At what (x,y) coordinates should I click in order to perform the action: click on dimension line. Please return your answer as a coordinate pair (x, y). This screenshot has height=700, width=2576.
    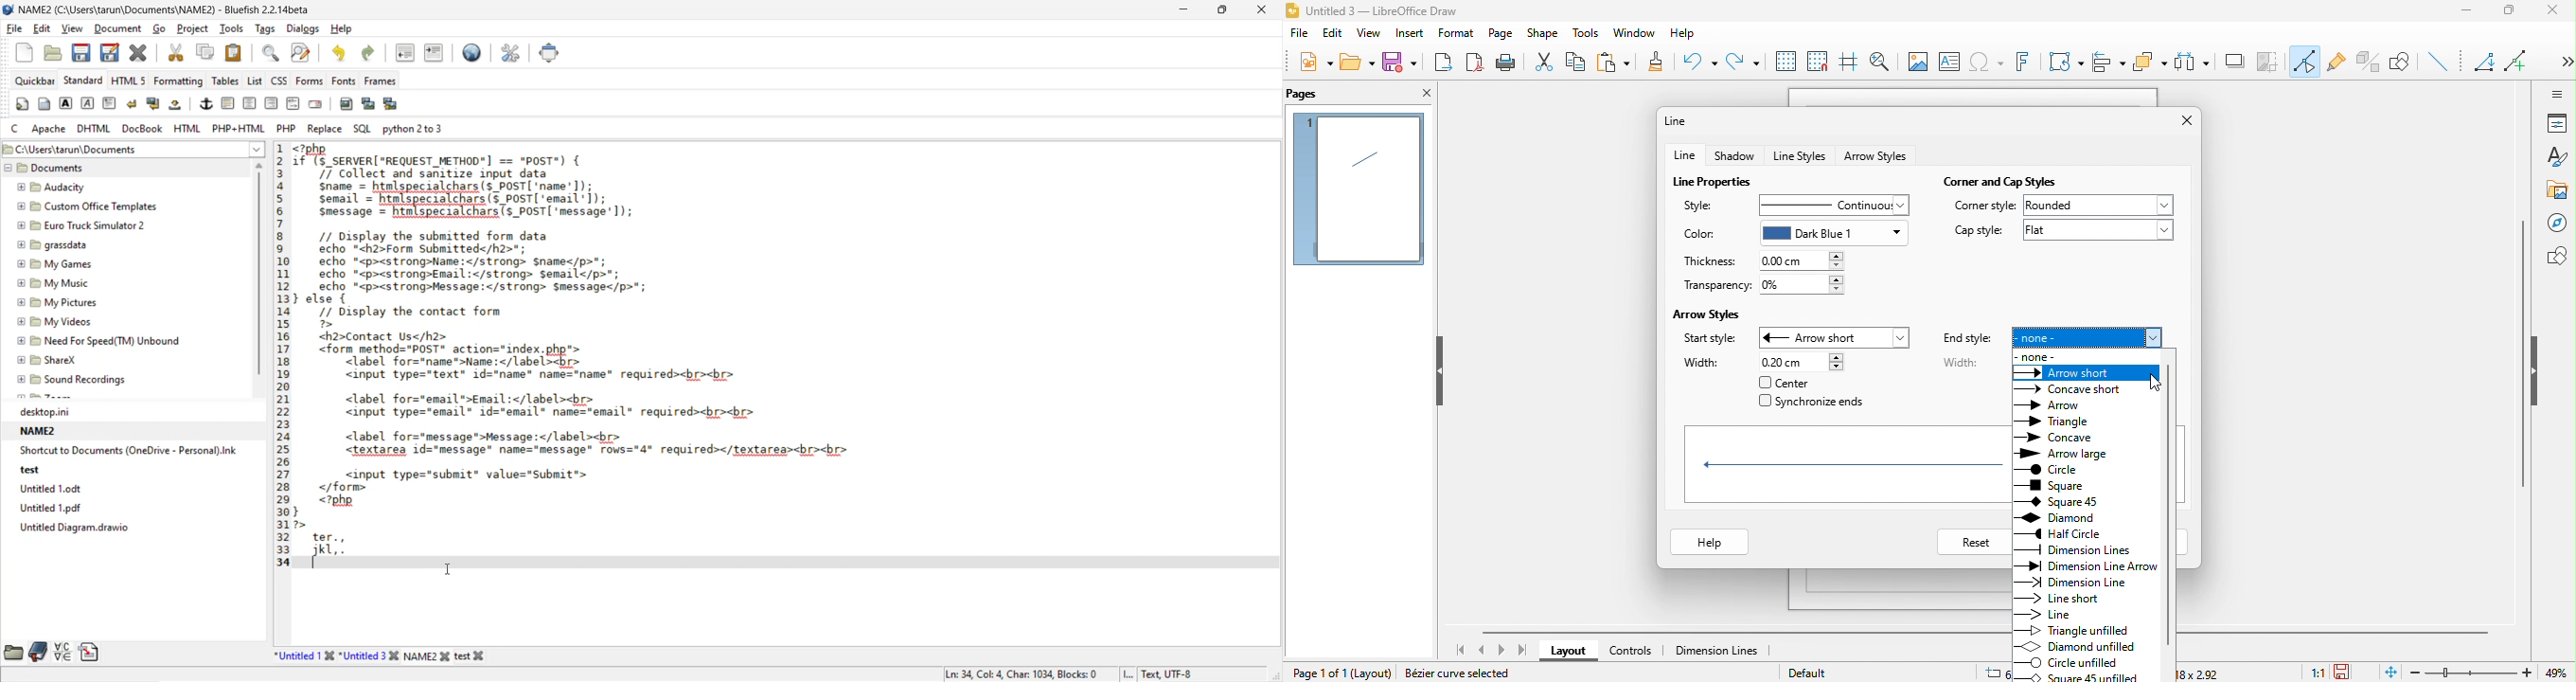
    Looking at the image, I should click on (1726, 651).